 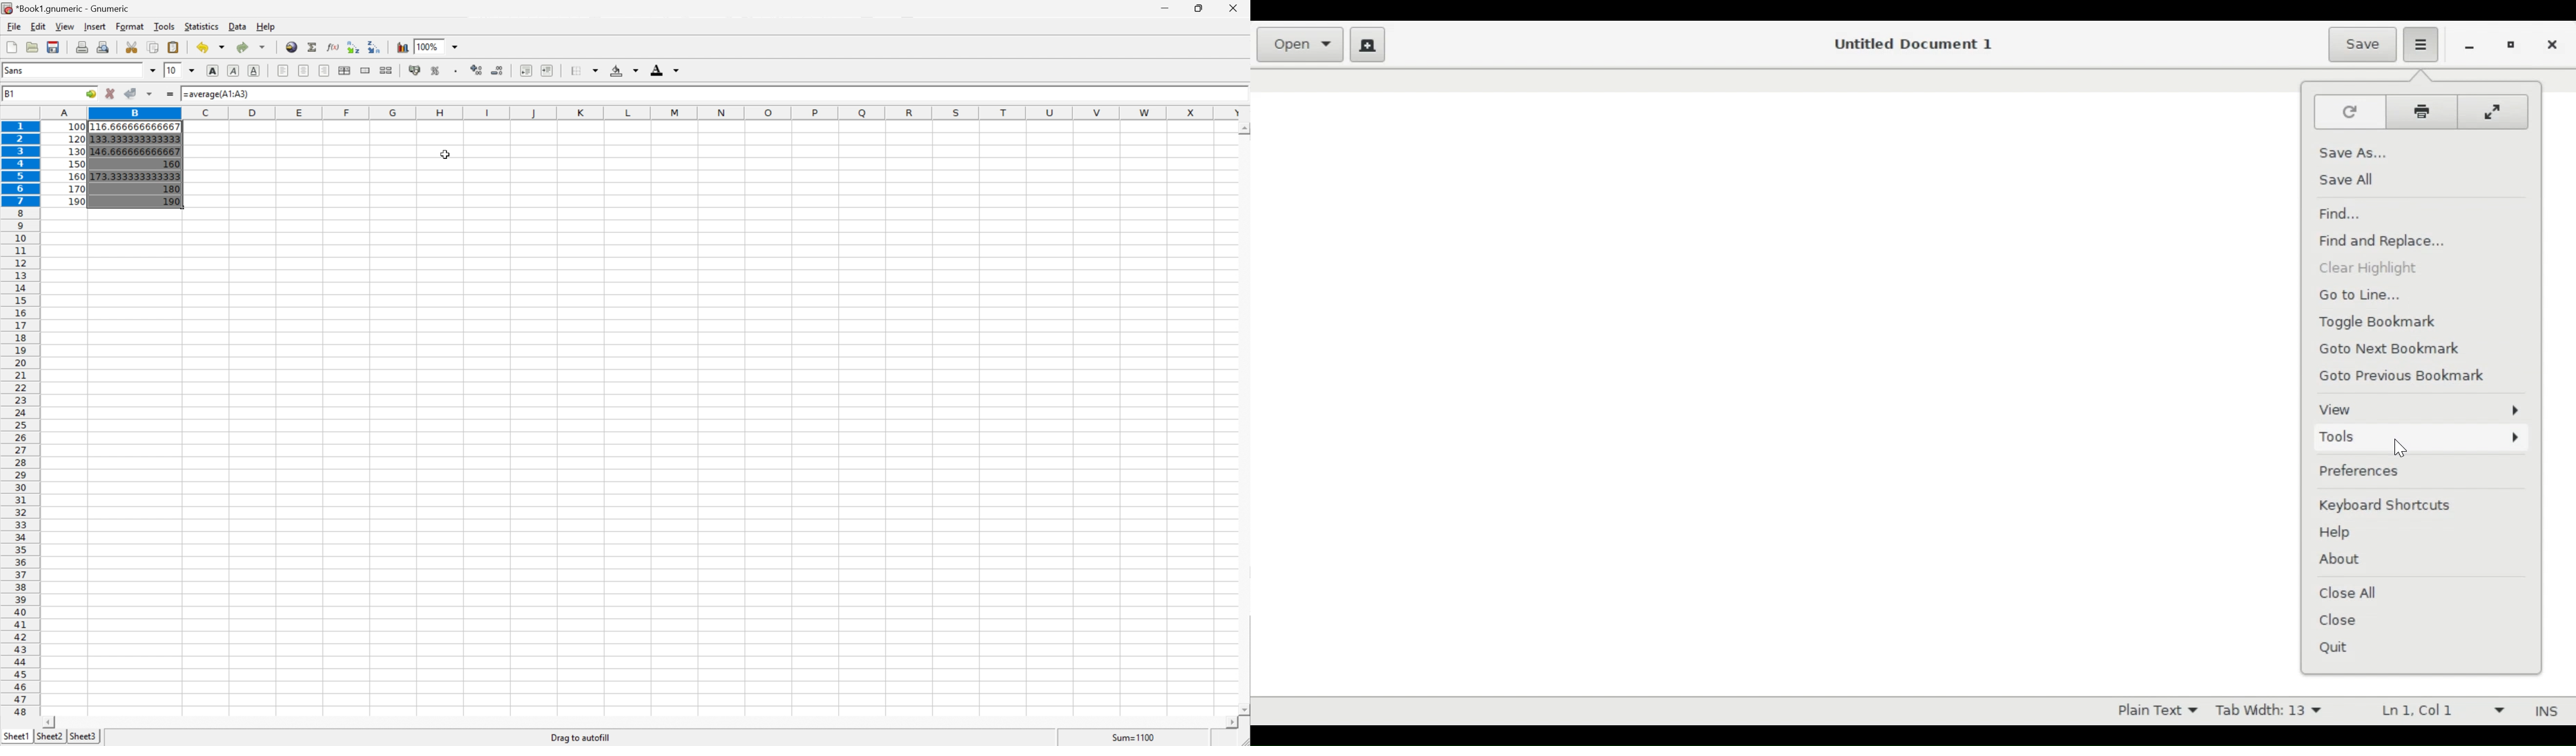 What do you see at coordinates (2337, 649) in the screenshot?
I see `Quit` at bounding box center [2337, 649].